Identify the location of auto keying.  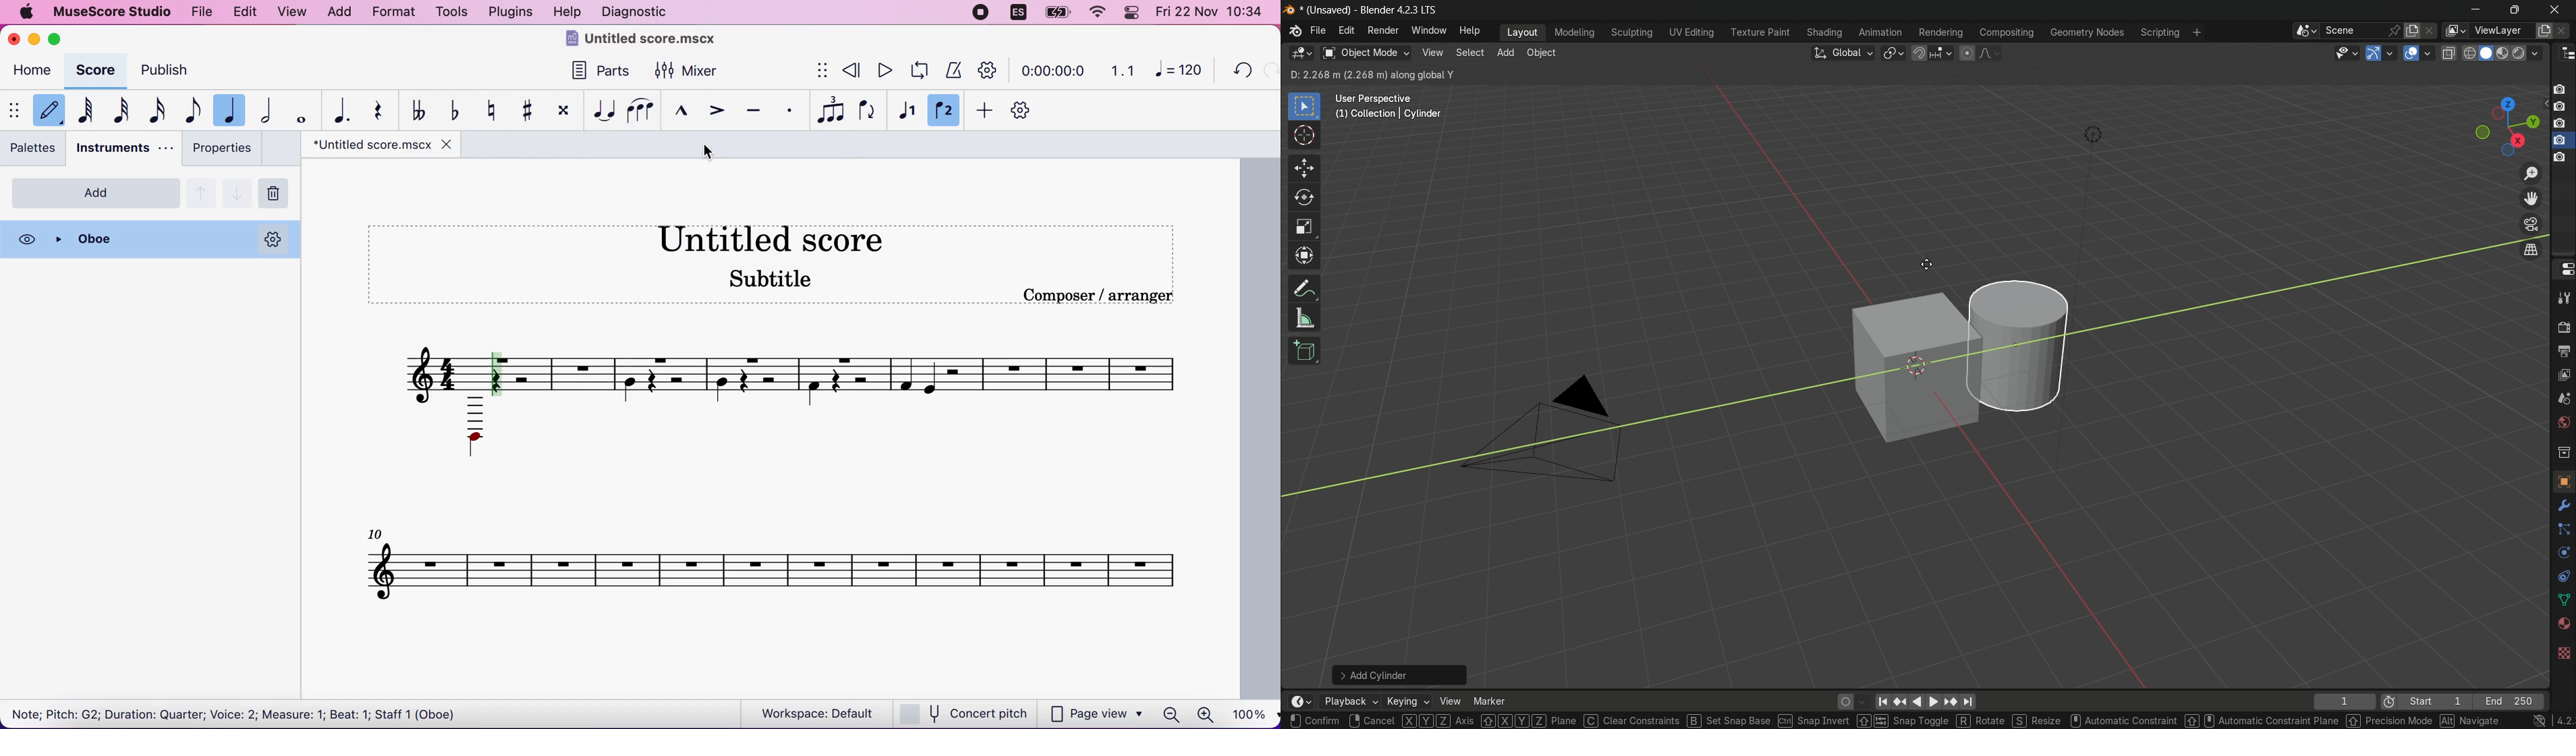
(1844, 702).